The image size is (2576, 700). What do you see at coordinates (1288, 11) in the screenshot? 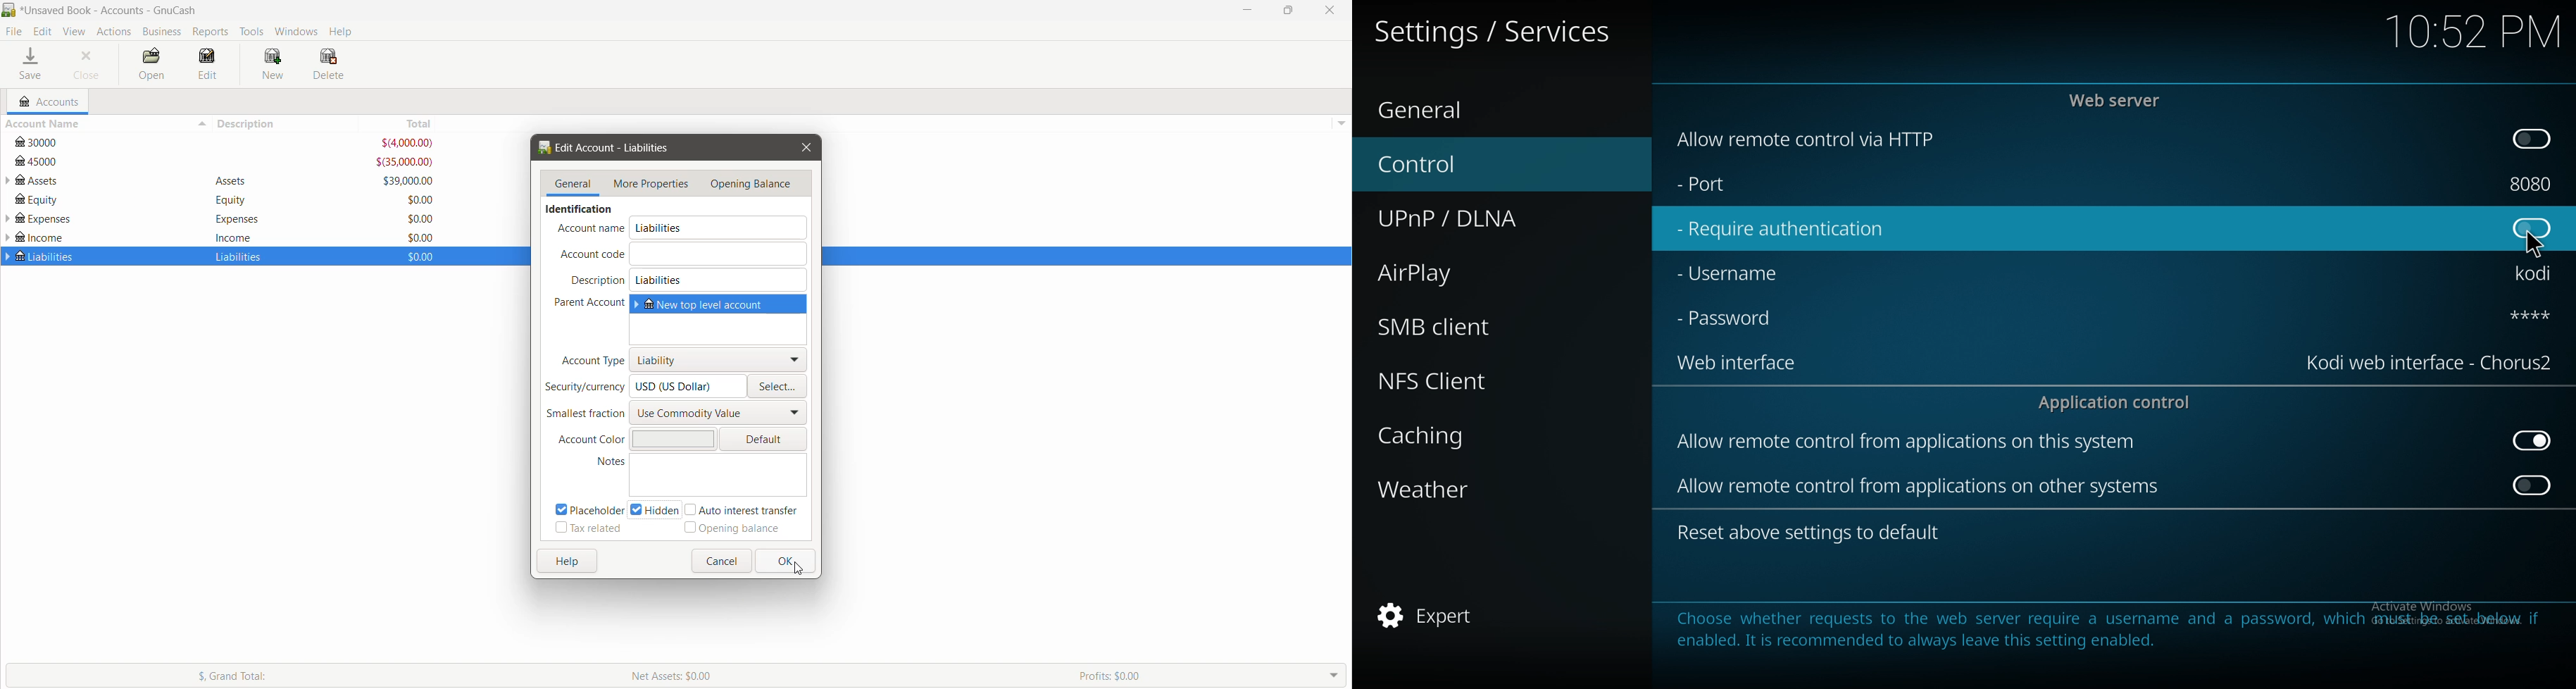
I see `Restore Down` at bounding box center [1288, 11].